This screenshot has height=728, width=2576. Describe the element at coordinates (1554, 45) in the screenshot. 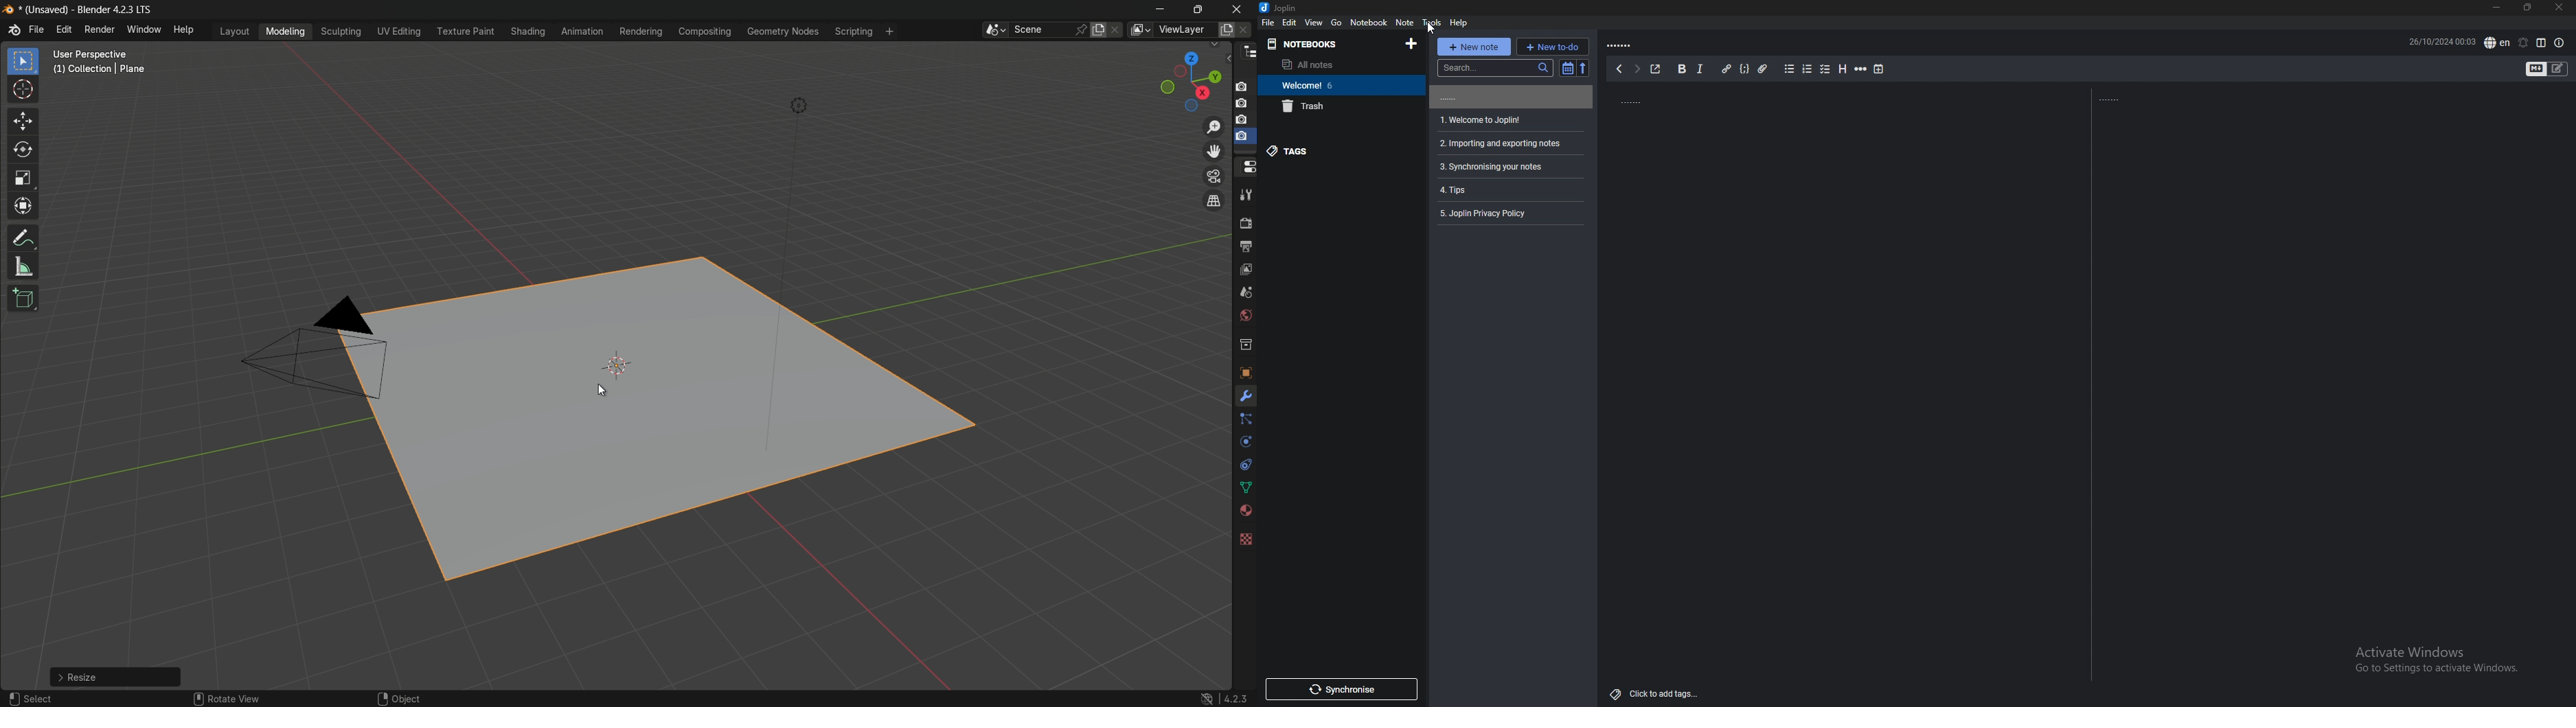

I see `new todo` at that location.